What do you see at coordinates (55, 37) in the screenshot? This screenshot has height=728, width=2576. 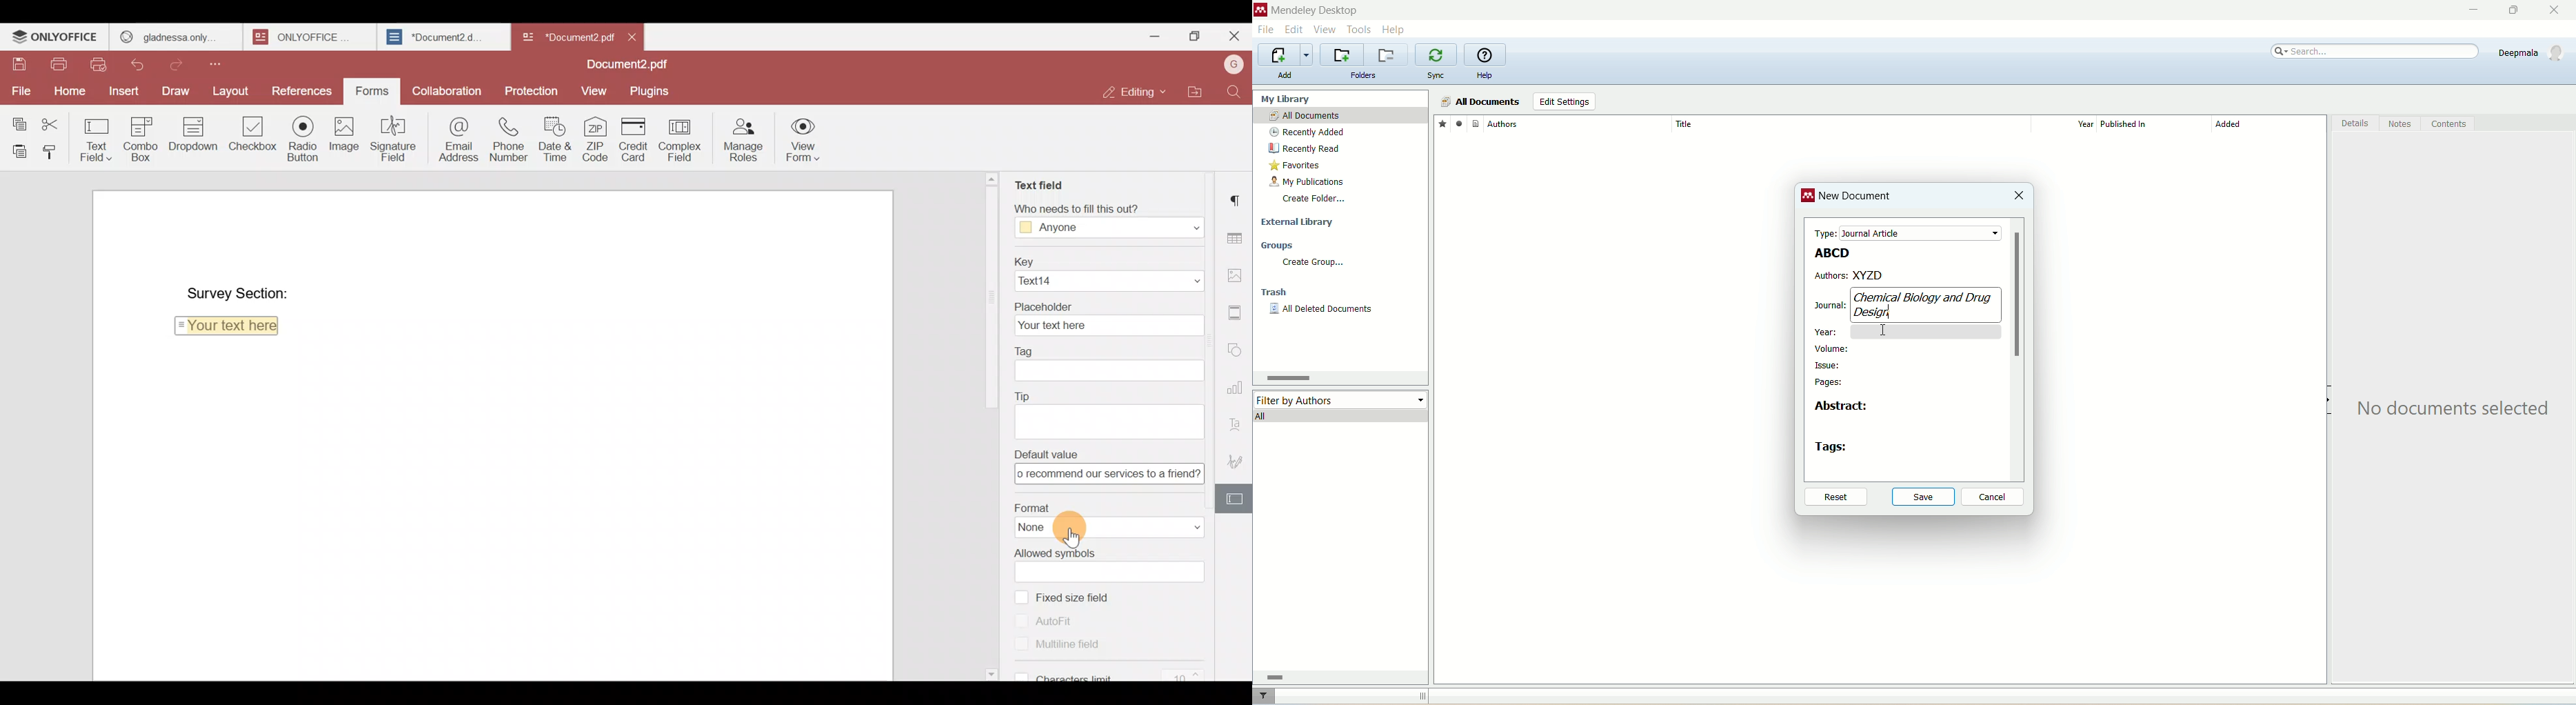 I see `ONLYOFFICE` at bounding box center [55, 37].